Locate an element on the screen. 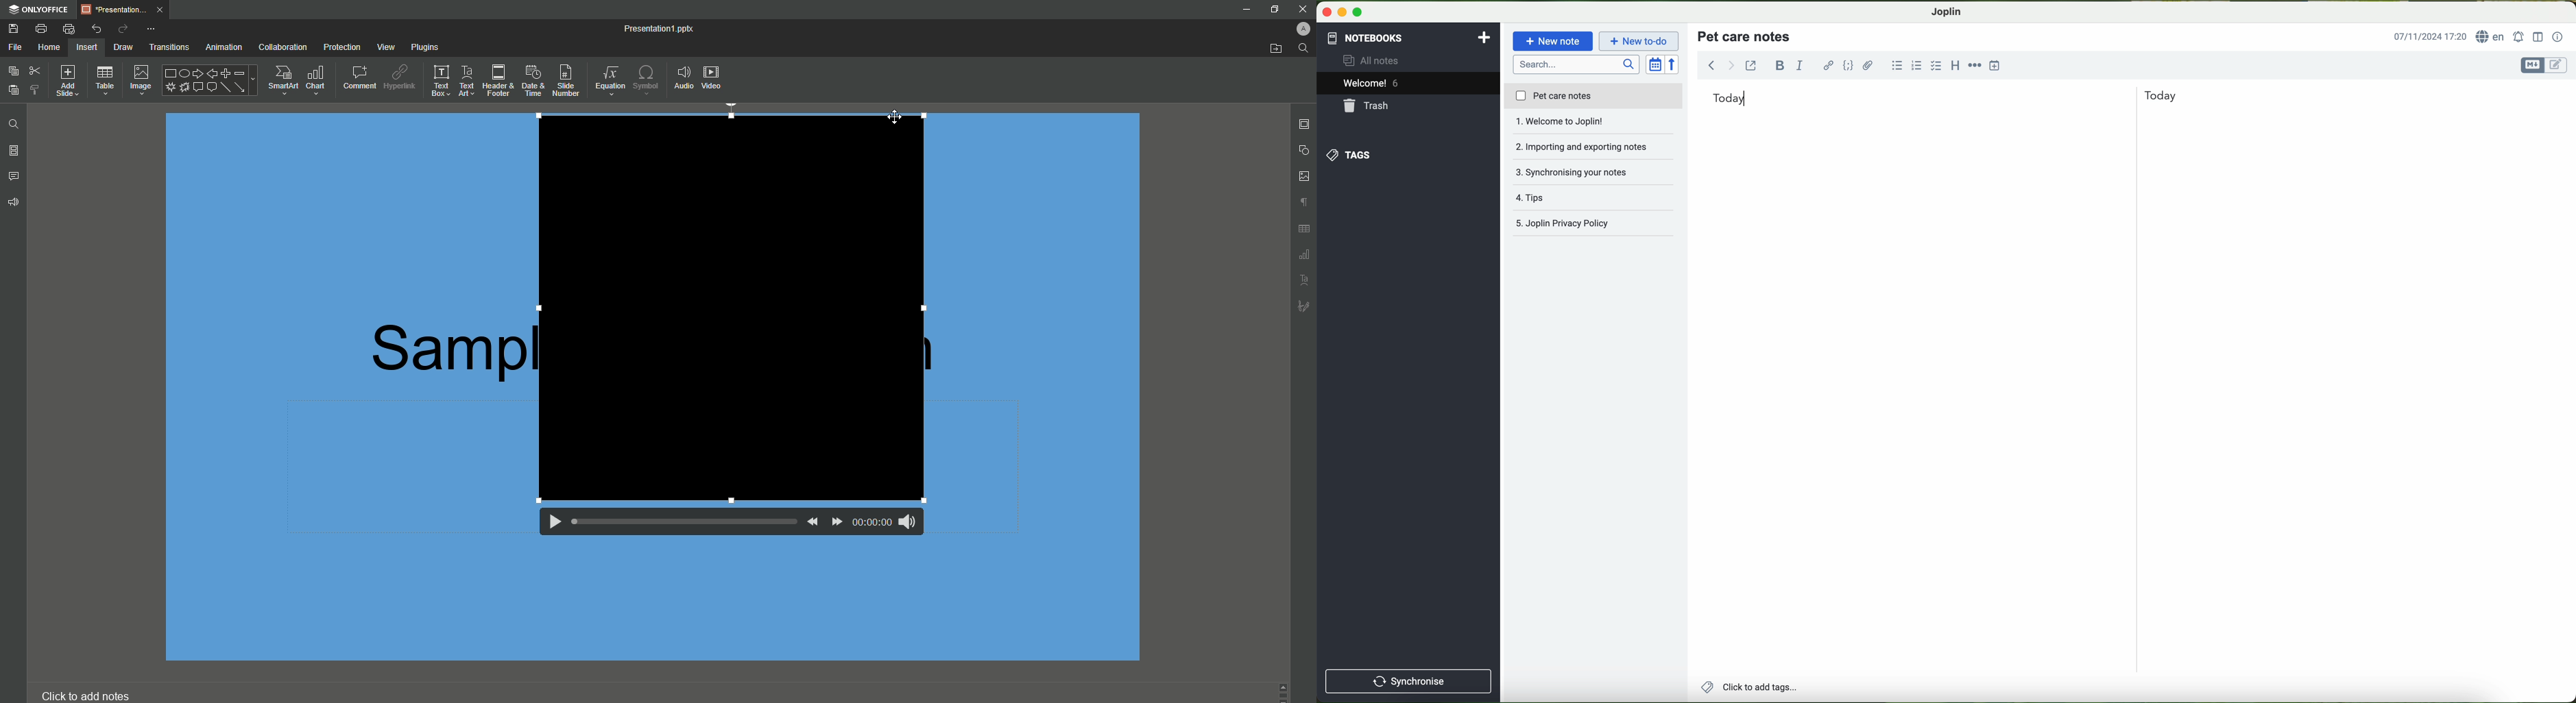  bulleted list is located at coordinates (1895, 65).